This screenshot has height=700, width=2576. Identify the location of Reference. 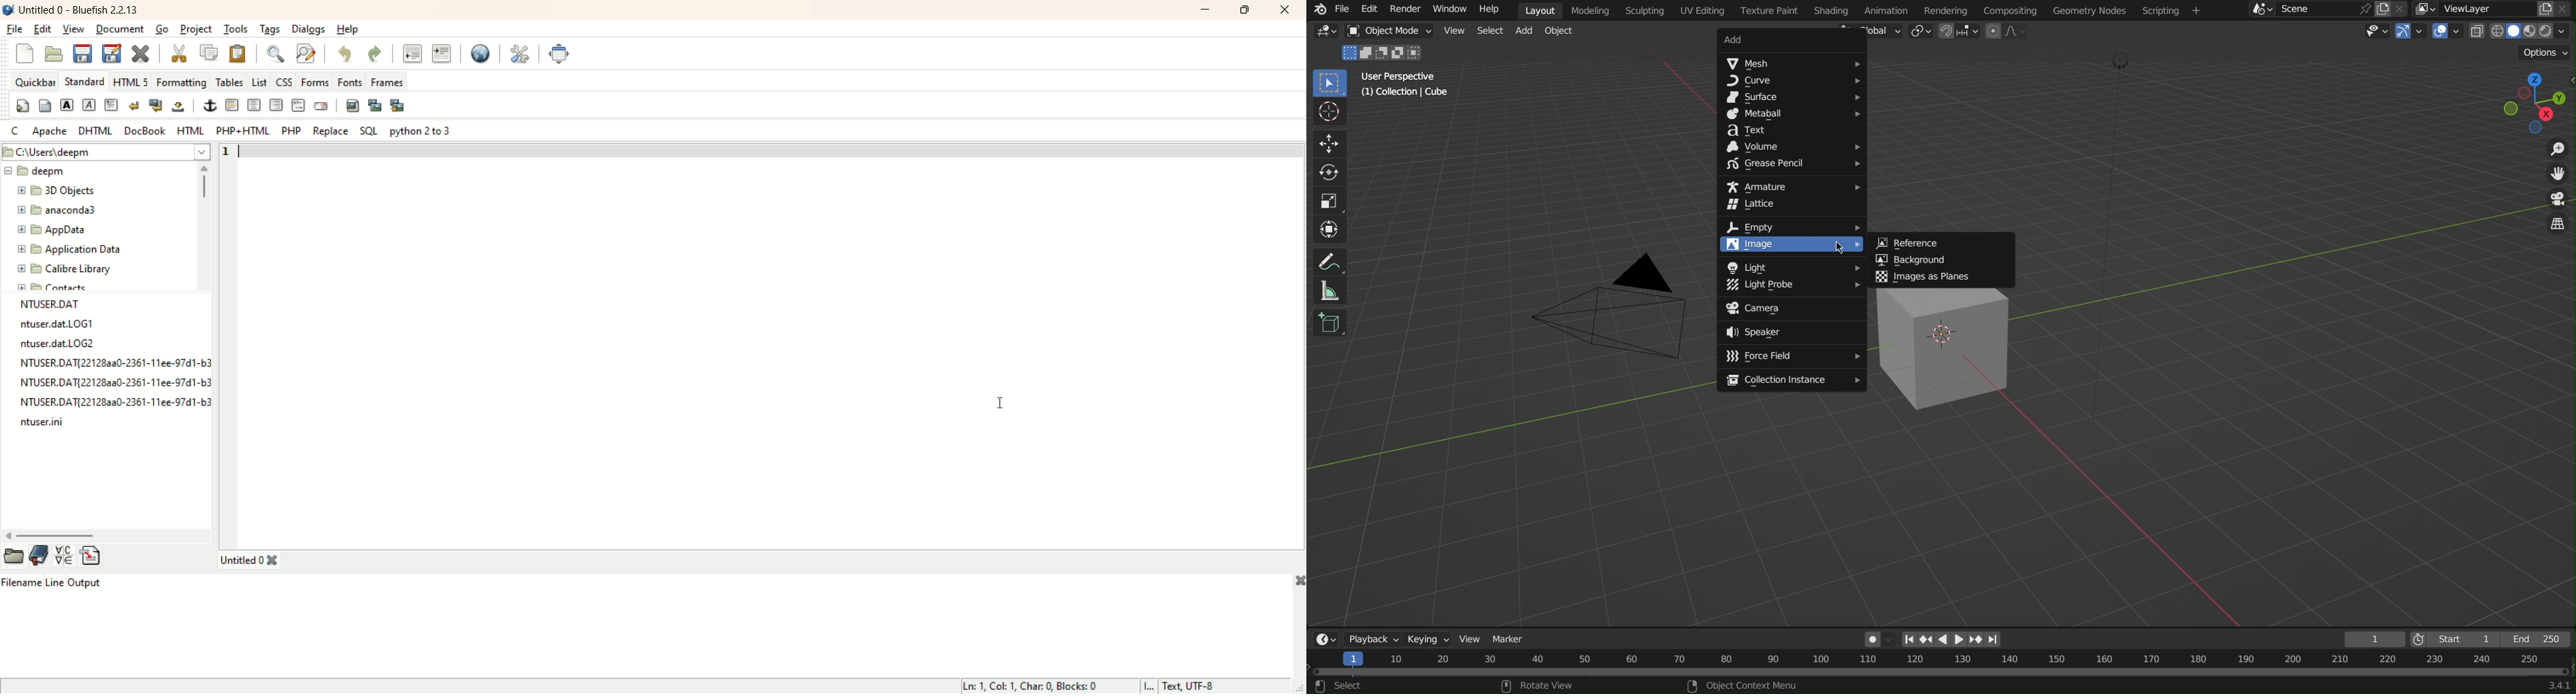
(1943, 240).